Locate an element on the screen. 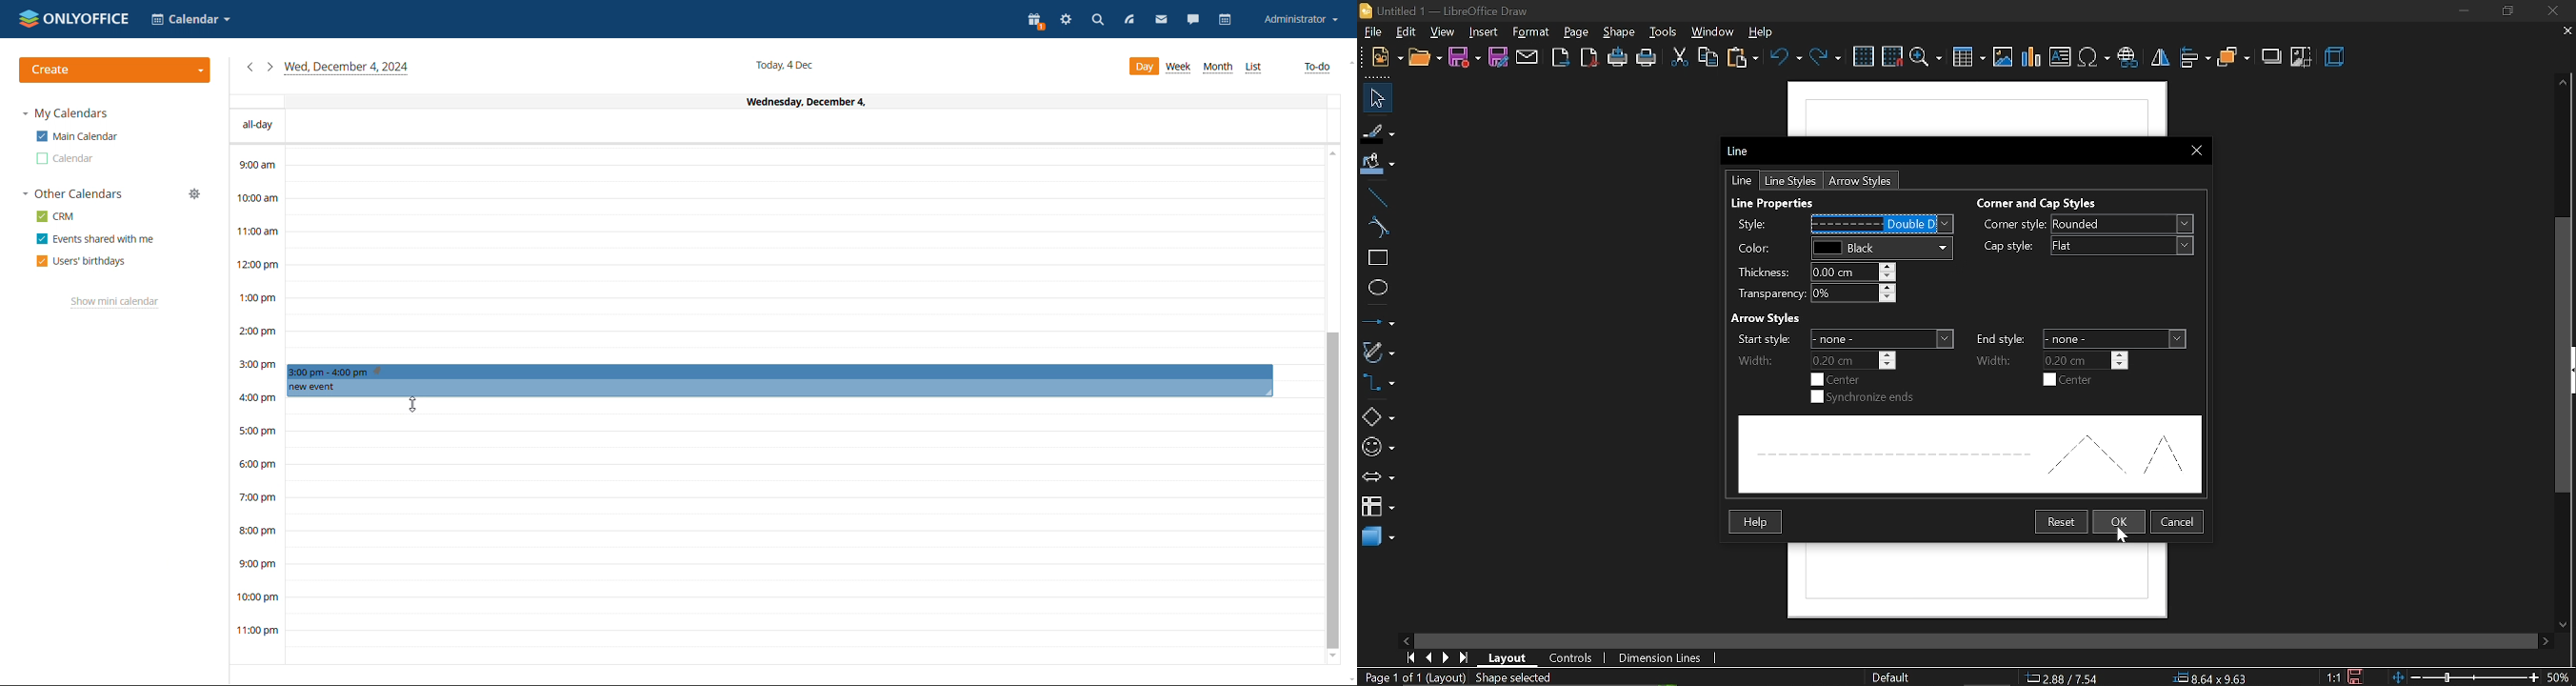  synchronize ends is located at coordinates (1857, 397).